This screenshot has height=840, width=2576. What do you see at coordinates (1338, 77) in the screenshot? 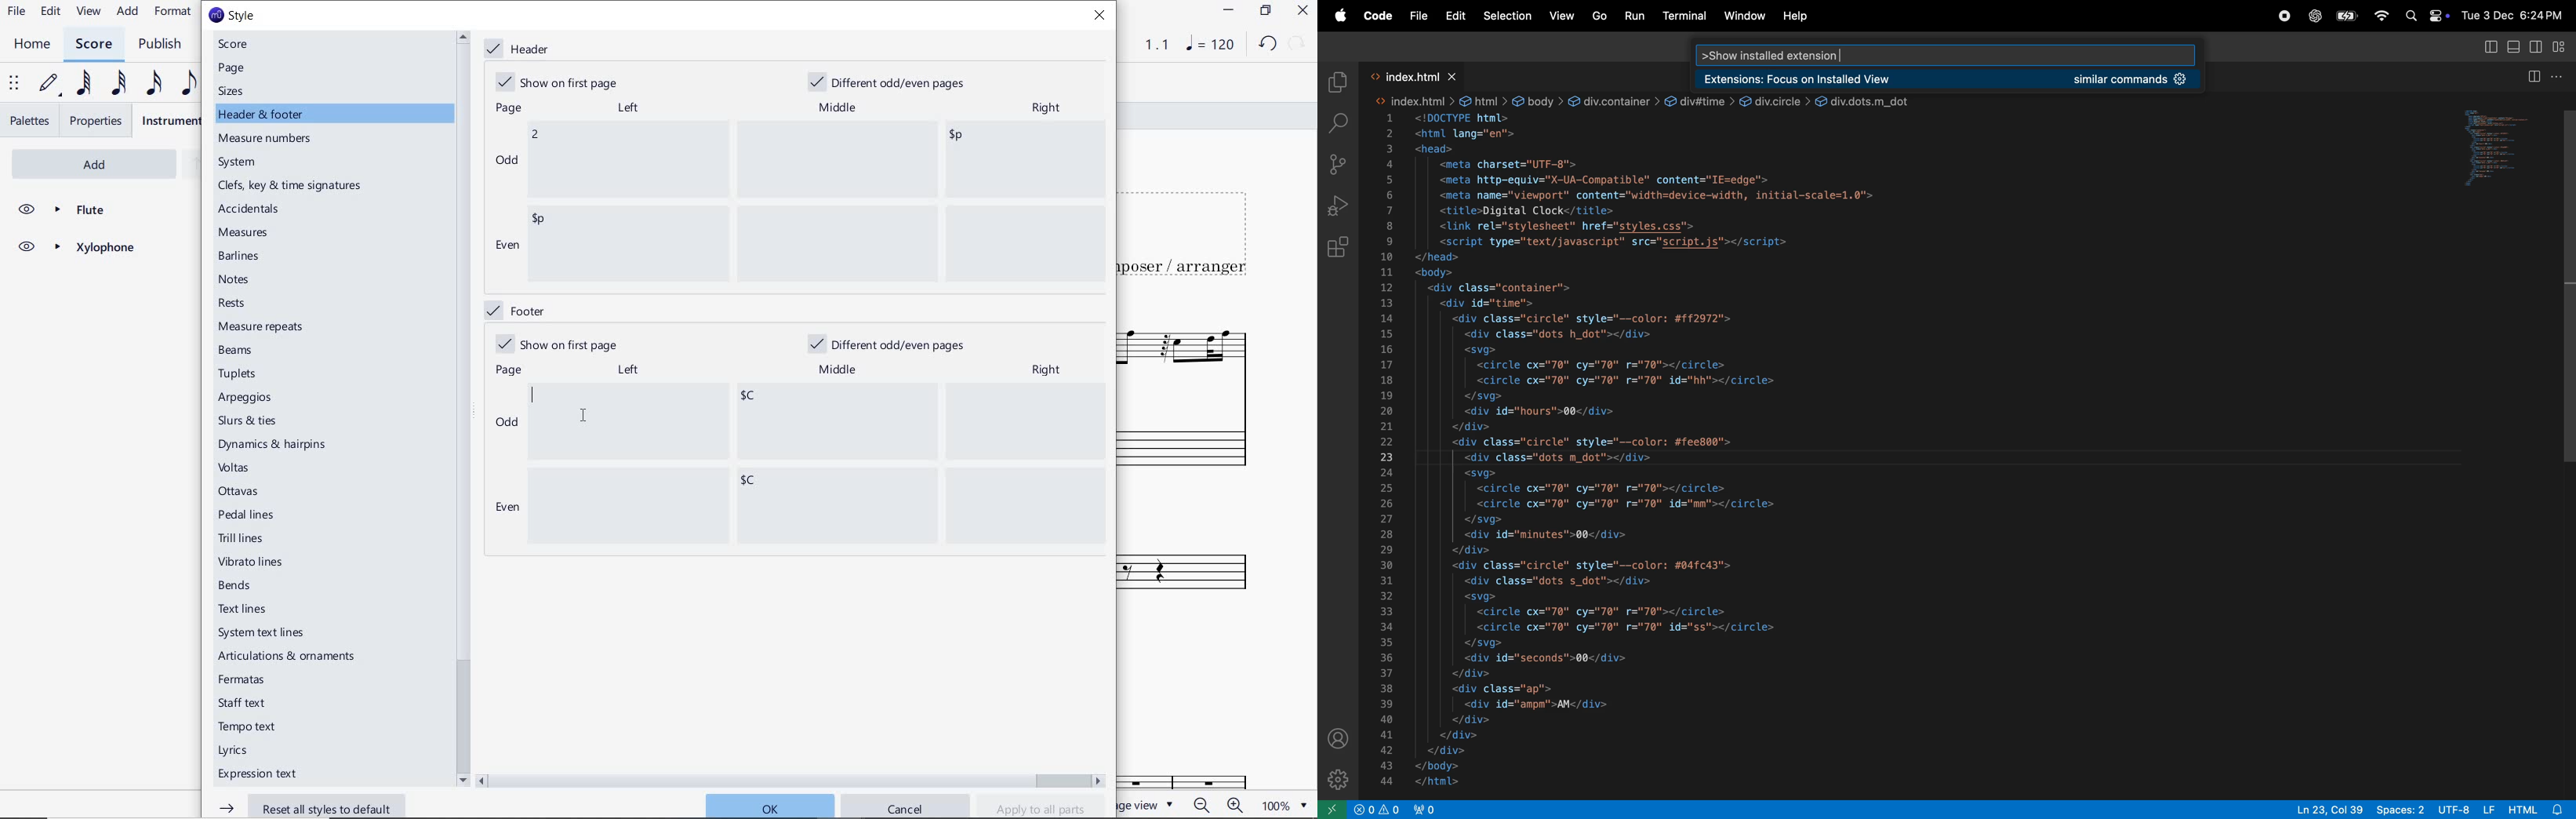
I see `explorer` at bounding box center [1338, 77].